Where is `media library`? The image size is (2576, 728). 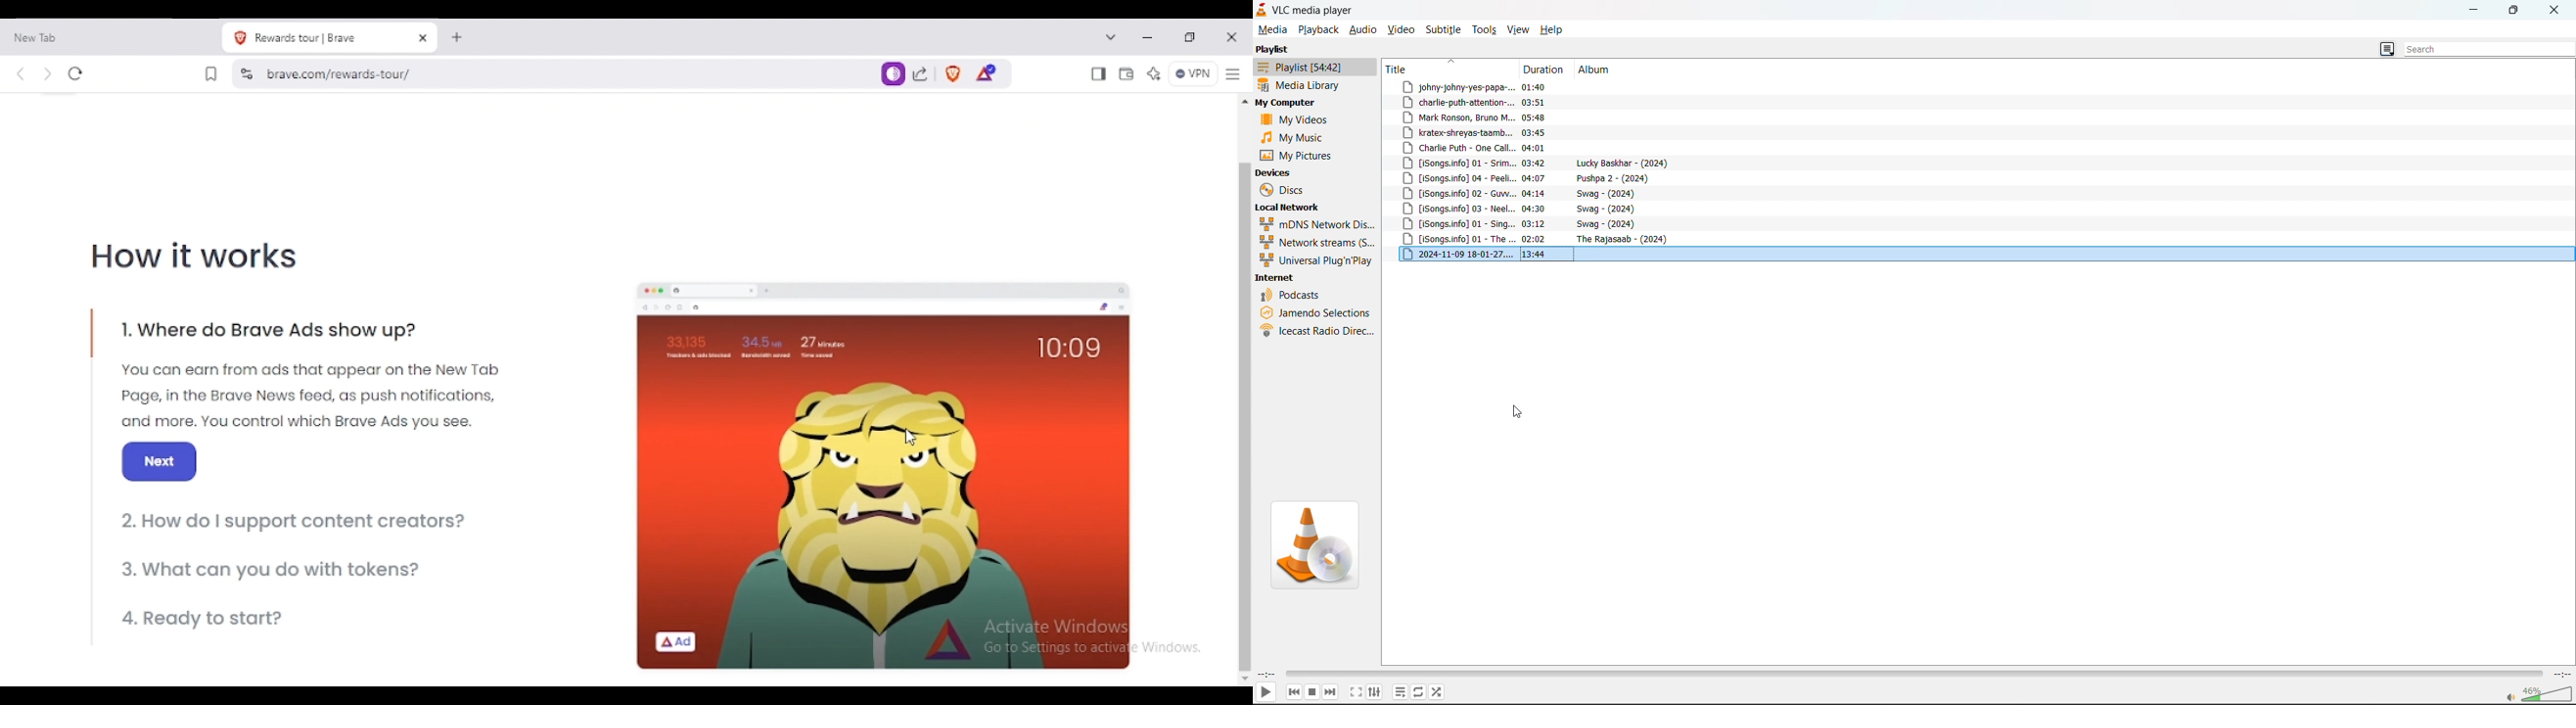
media library is located at coordinates (1301, 84).